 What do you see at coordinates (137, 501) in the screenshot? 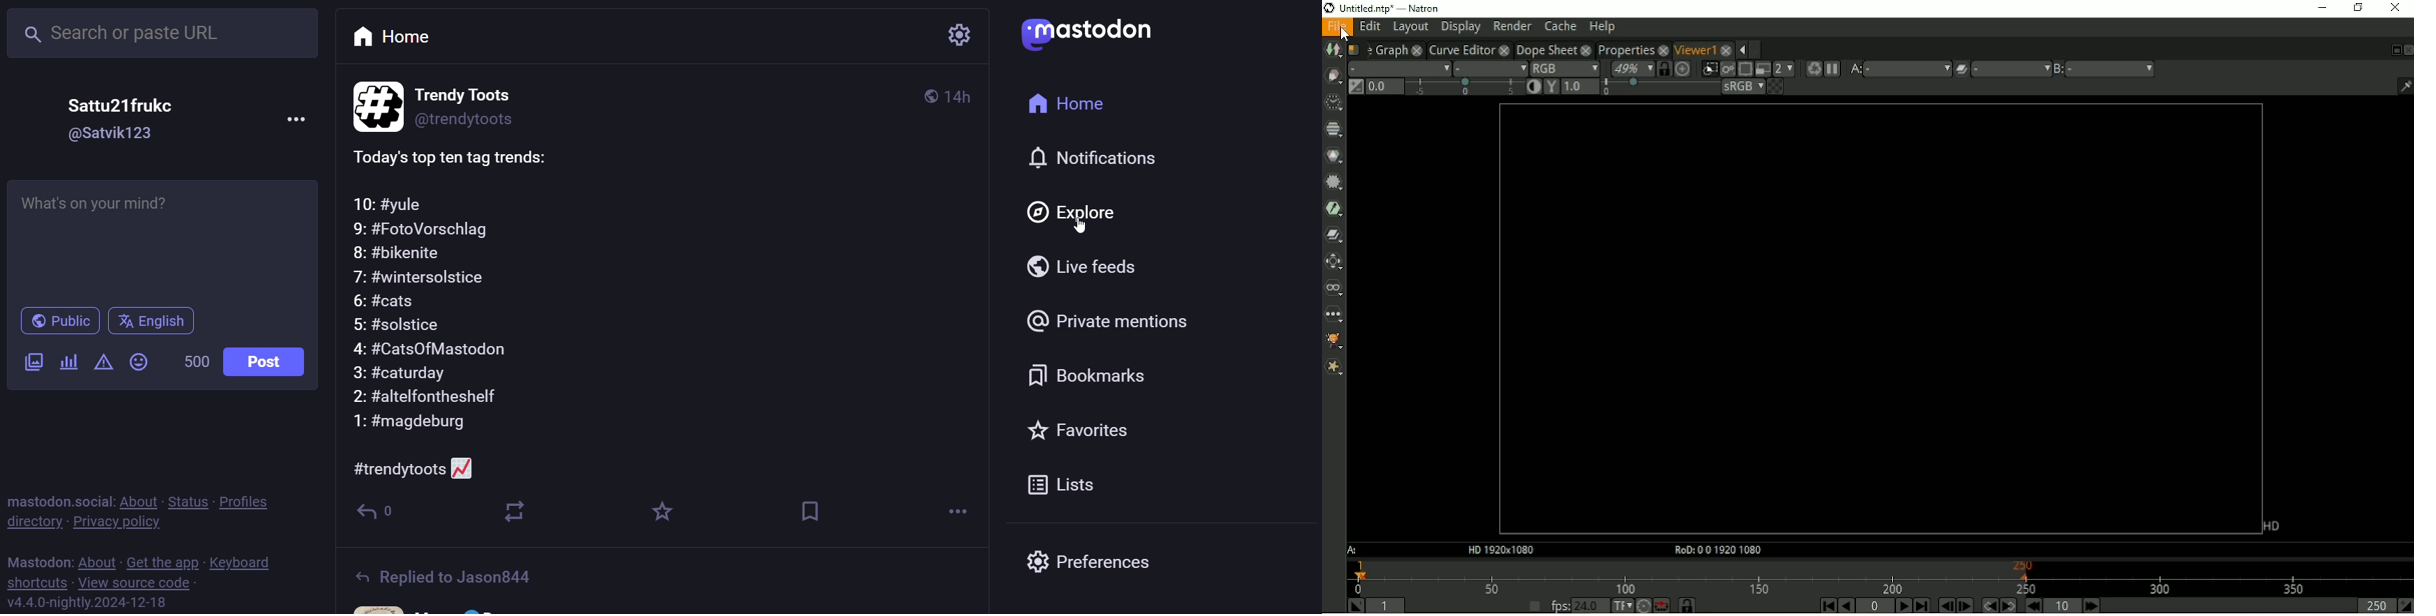
I see `about` at bounding box center [137, 501].